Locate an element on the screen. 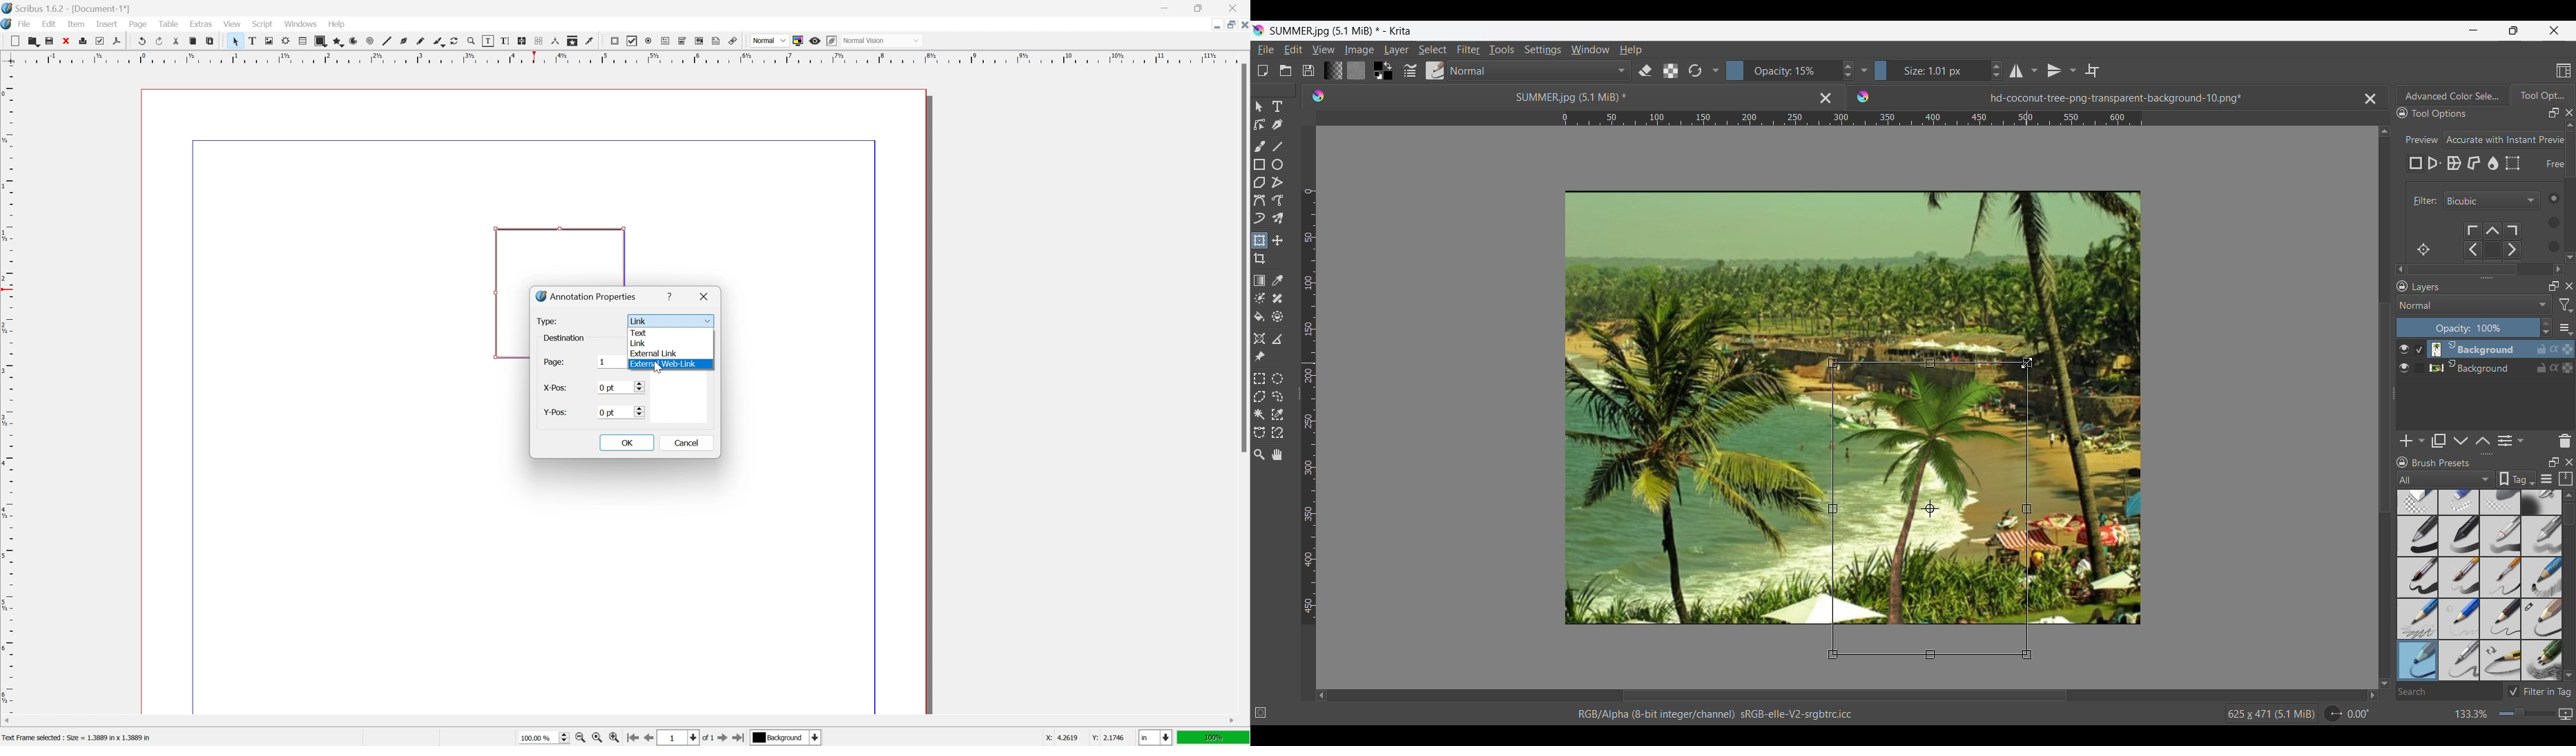 This screenshot has width=2576, height=756. Move layer/mask down is located at coordinates (2461, 441).